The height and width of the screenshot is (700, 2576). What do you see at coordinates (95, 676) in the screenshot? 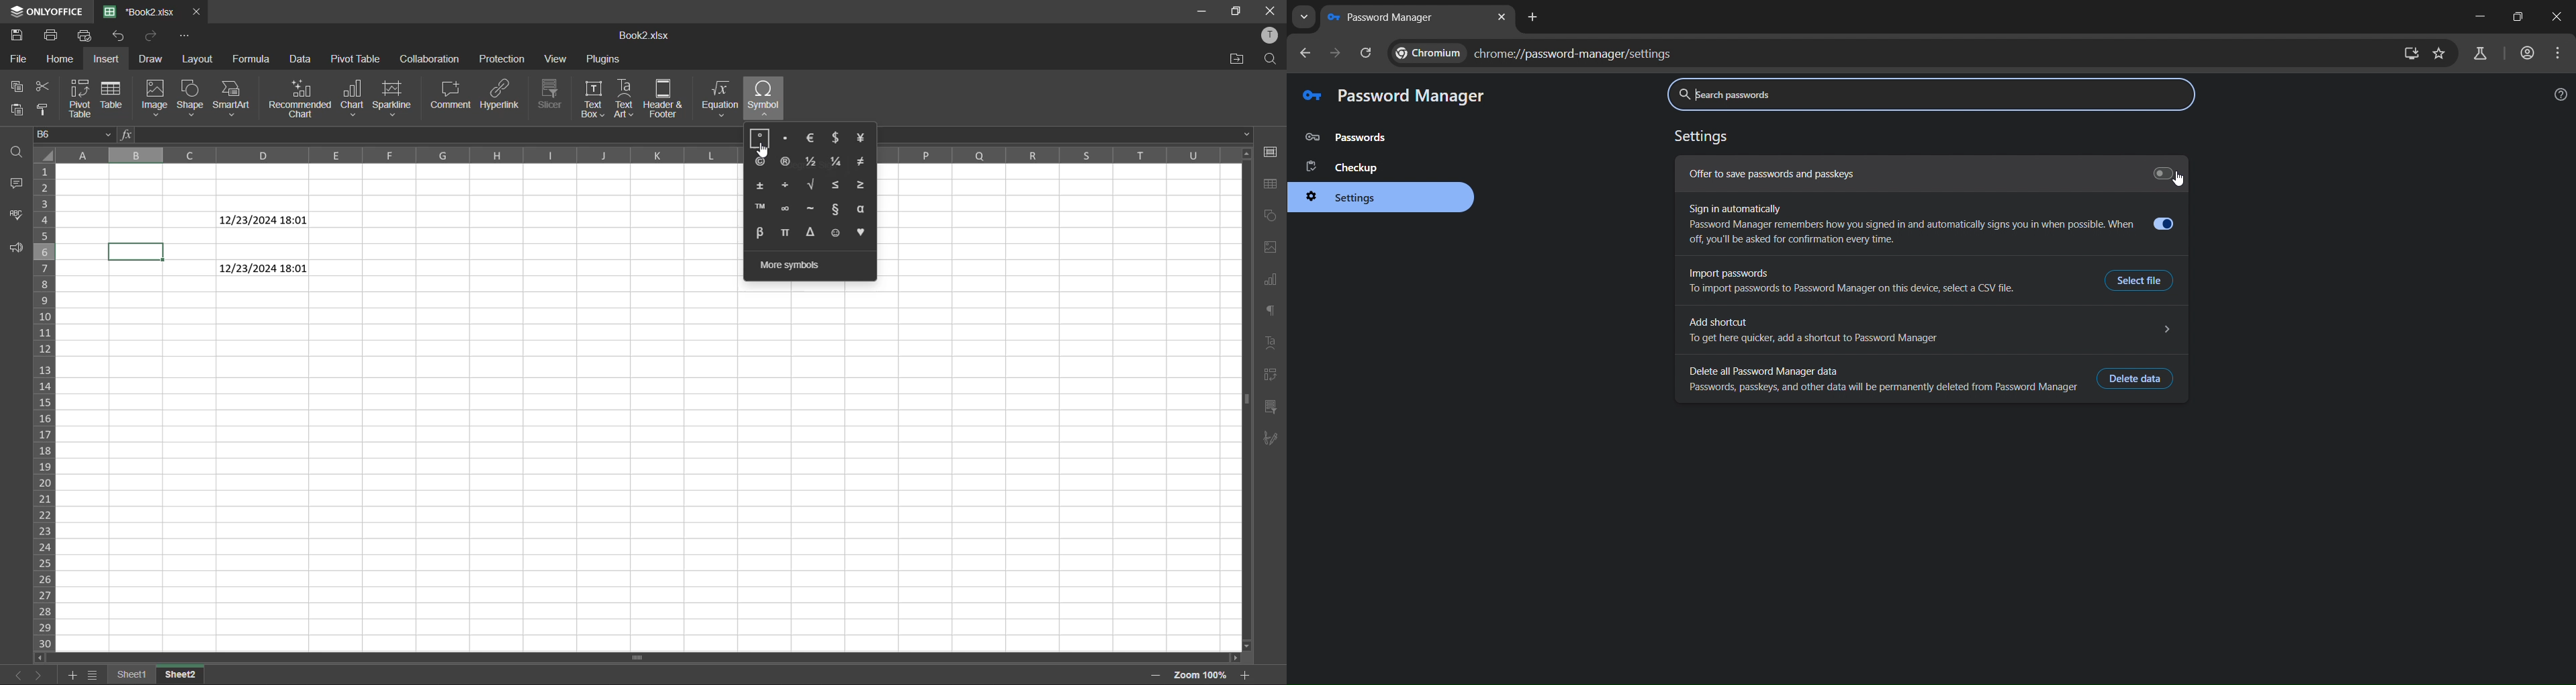
I see `sheet list` at bounding box center [95, 676].